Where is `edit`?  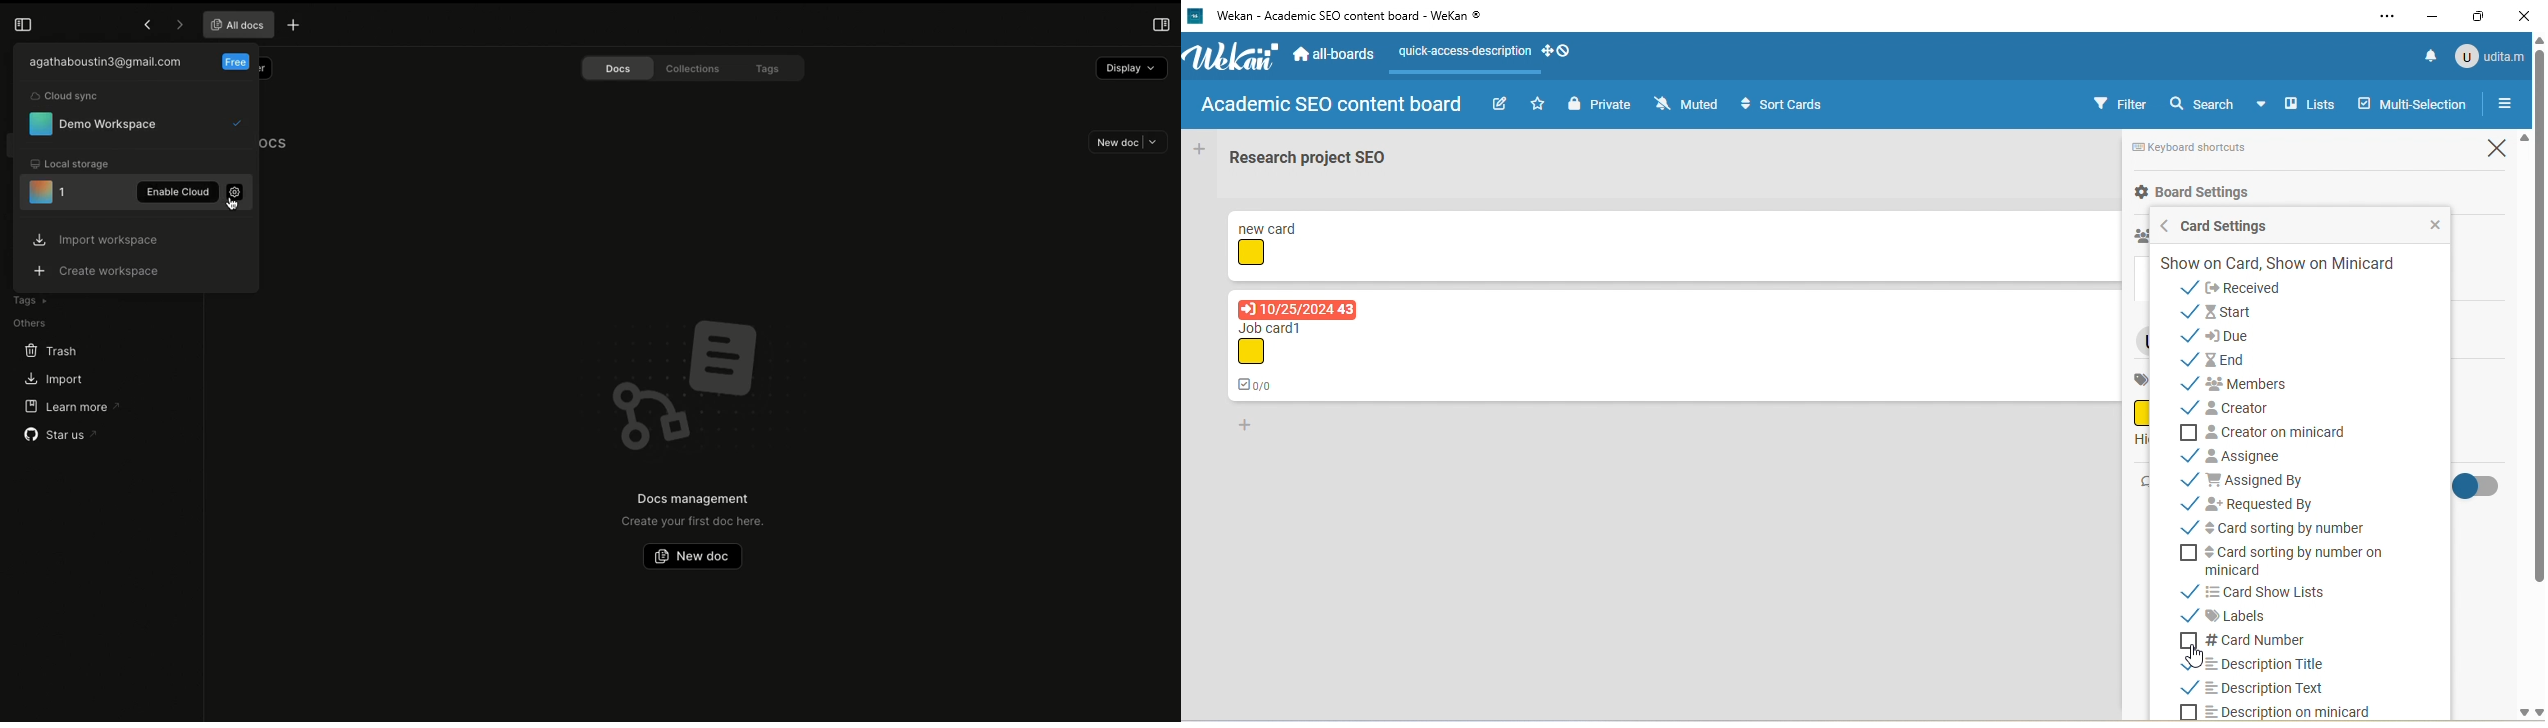
edit is located at coordinates (1500, 104).